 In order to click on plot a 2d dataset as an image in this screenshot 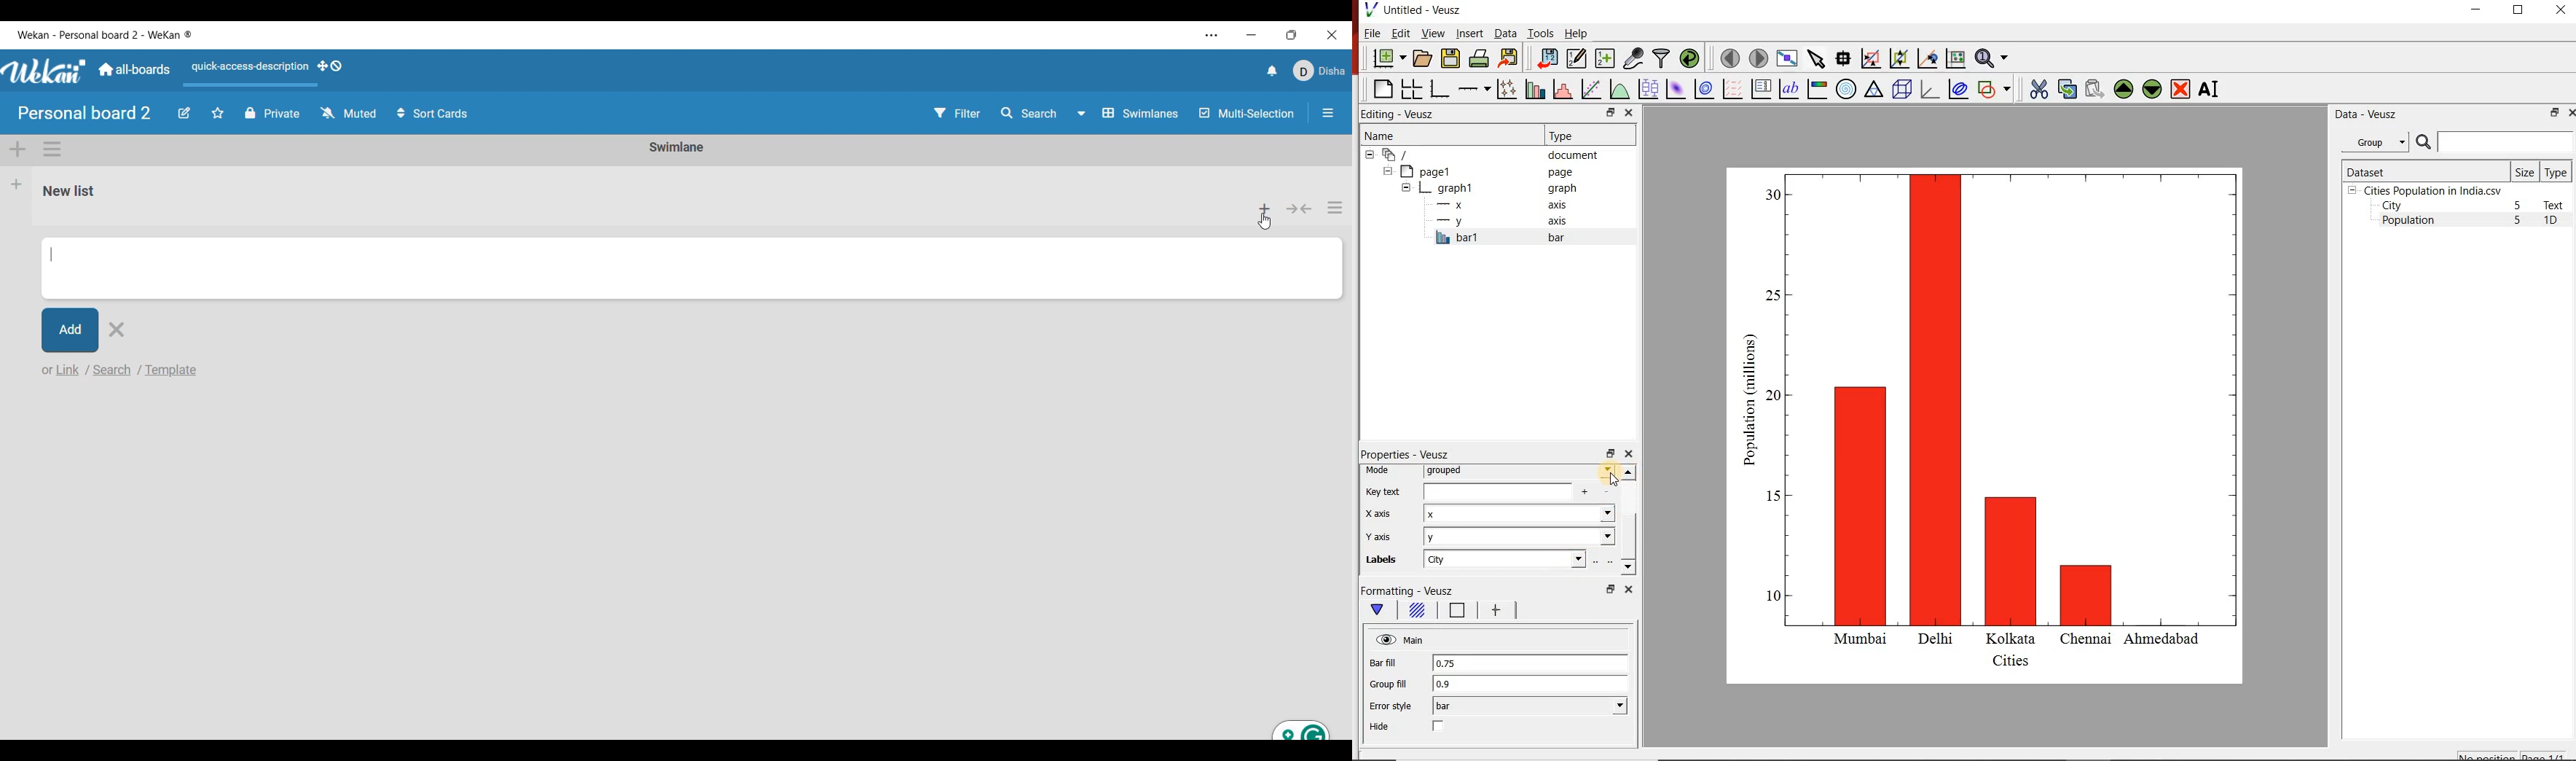, I will do `click(1674, 87)`.